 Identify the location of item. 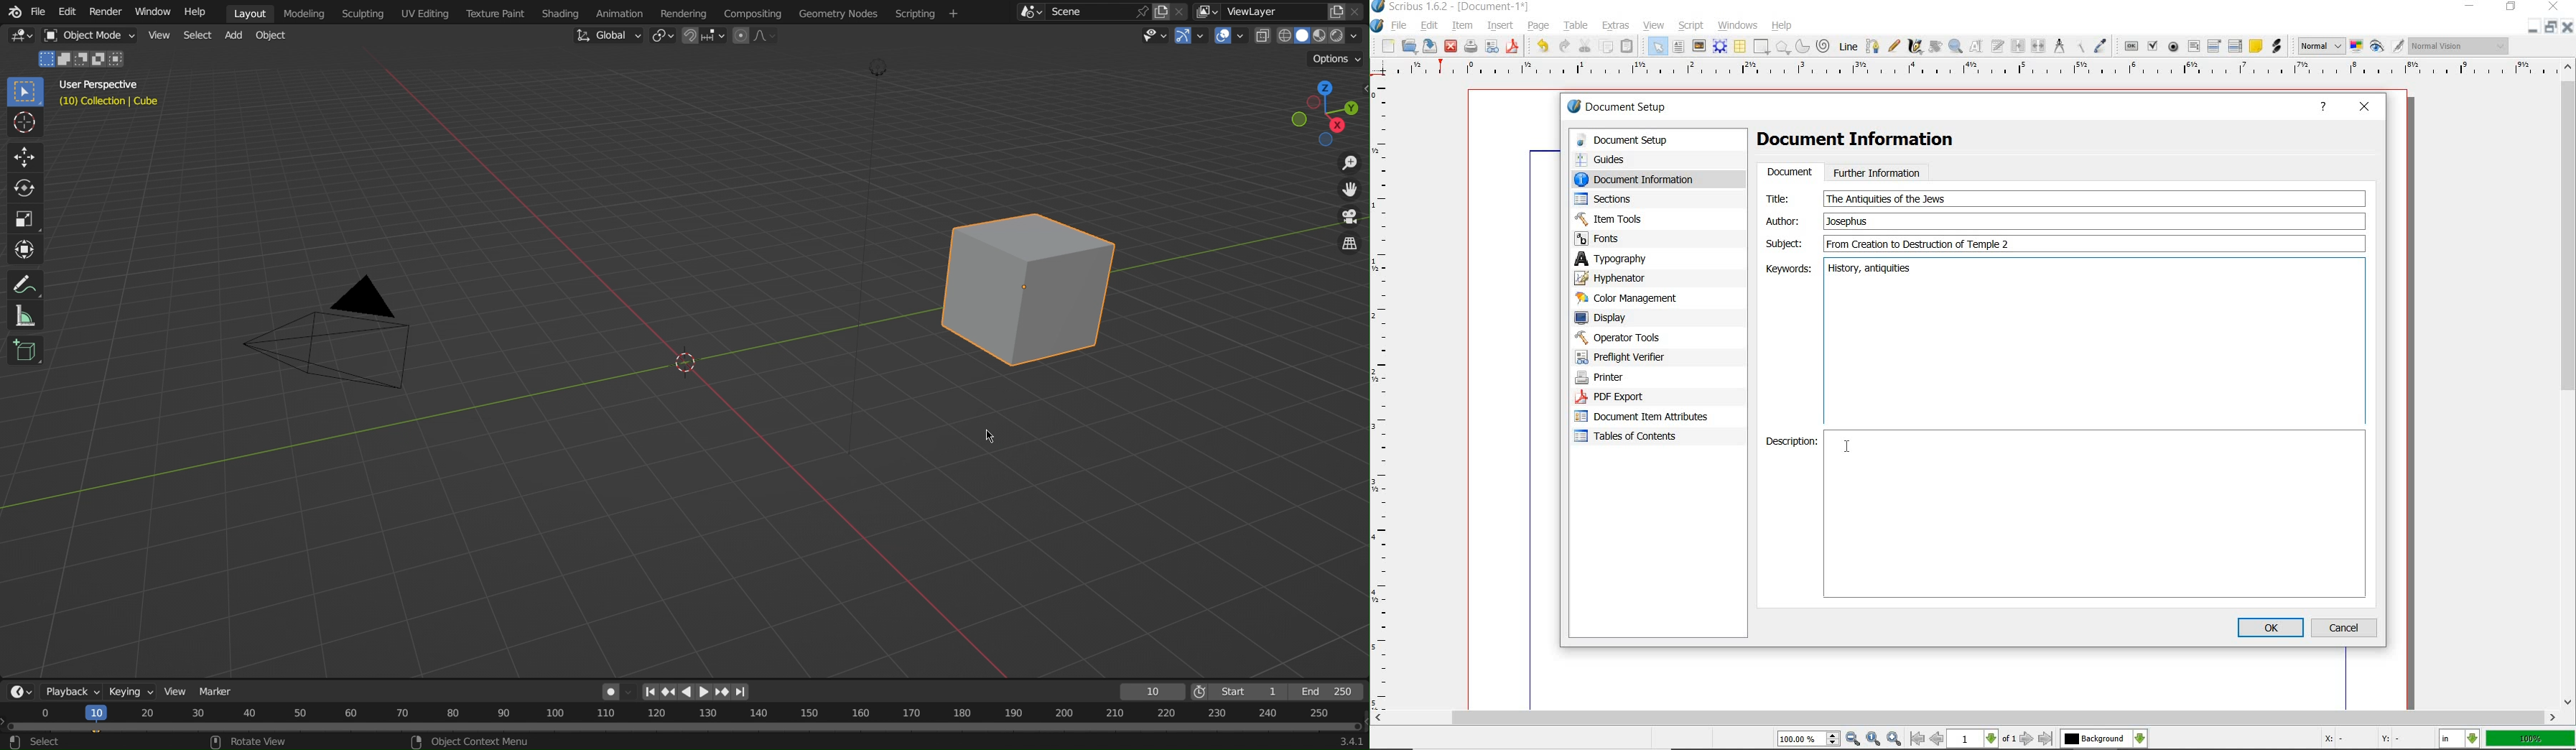
(1463, 27).